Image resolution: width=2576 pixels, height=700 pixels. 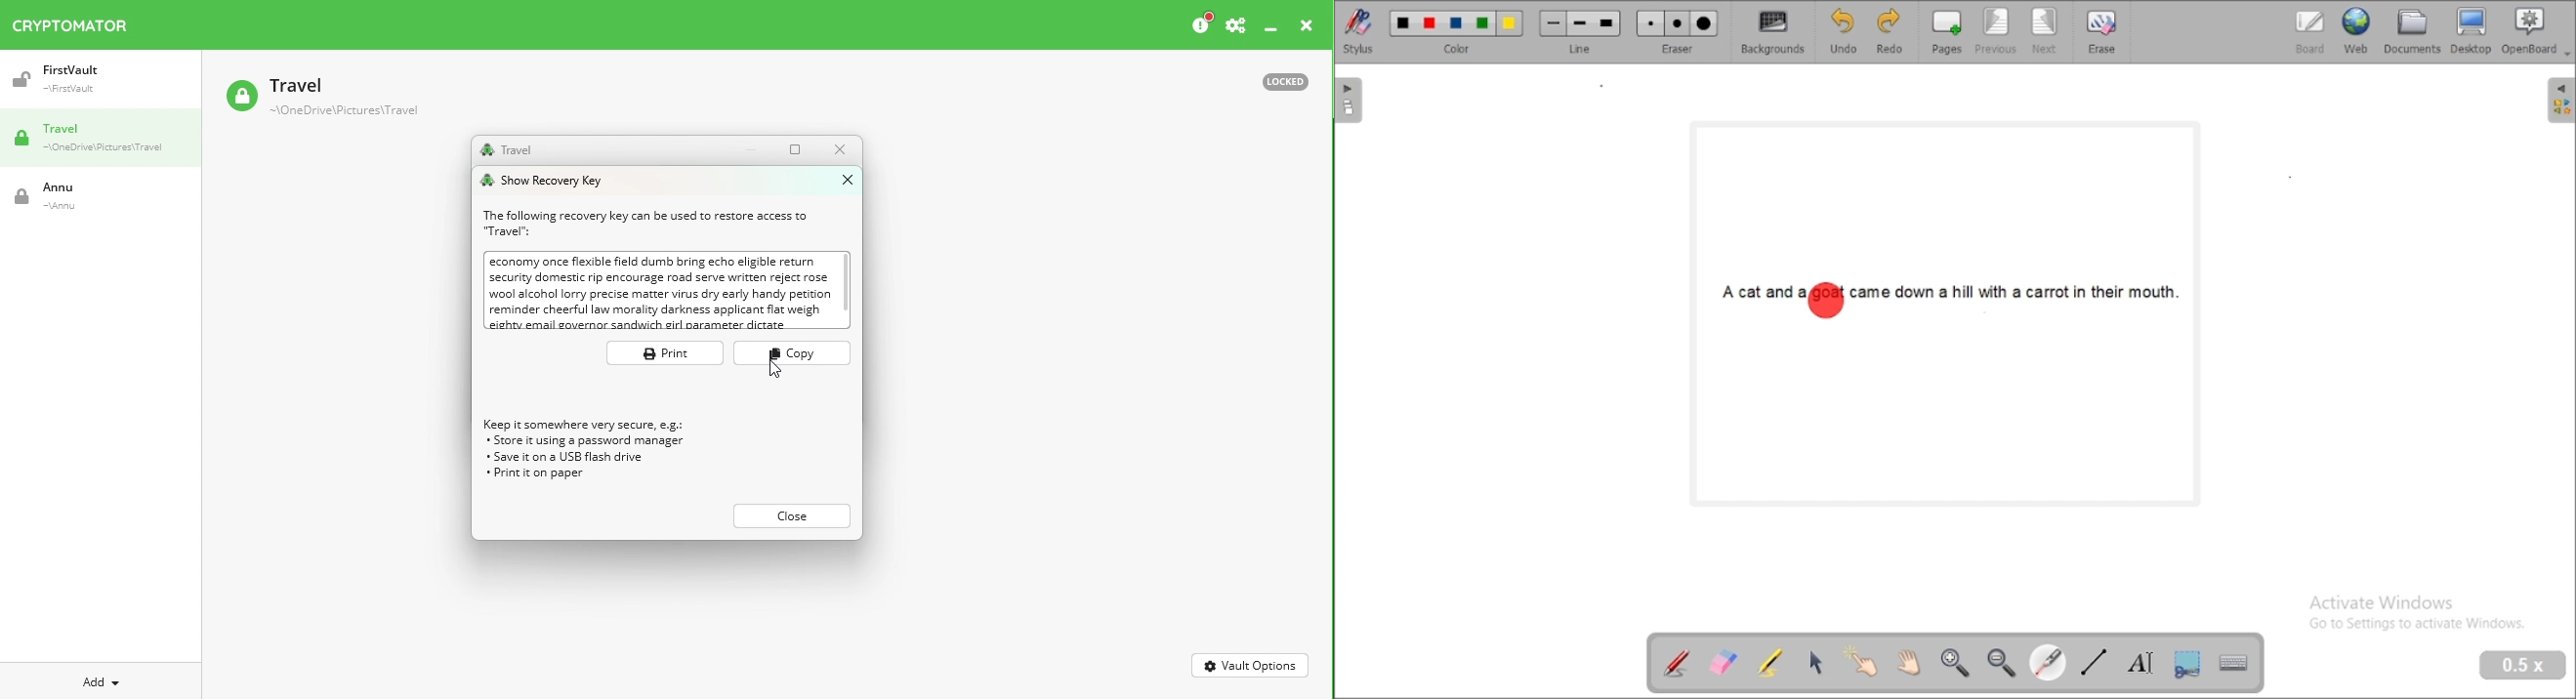 I want to click on draw lines, so click(x=2095, y=661).